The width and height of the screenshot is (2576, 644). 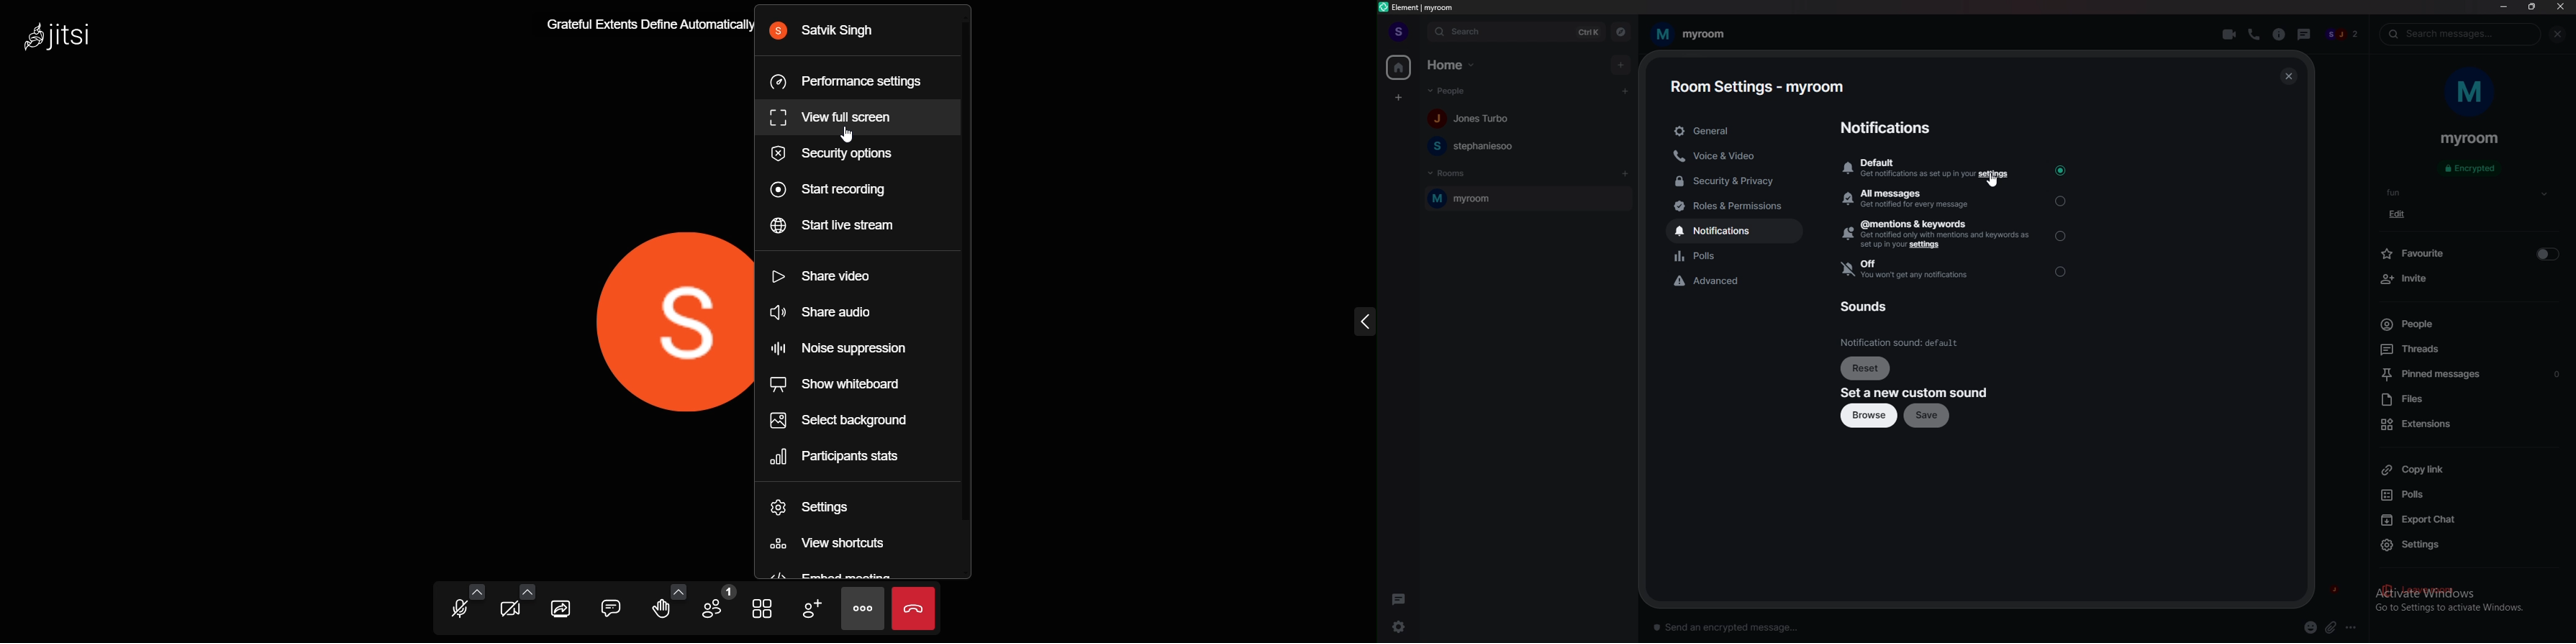 I want to click on threads, so click(x=2464, y=348).